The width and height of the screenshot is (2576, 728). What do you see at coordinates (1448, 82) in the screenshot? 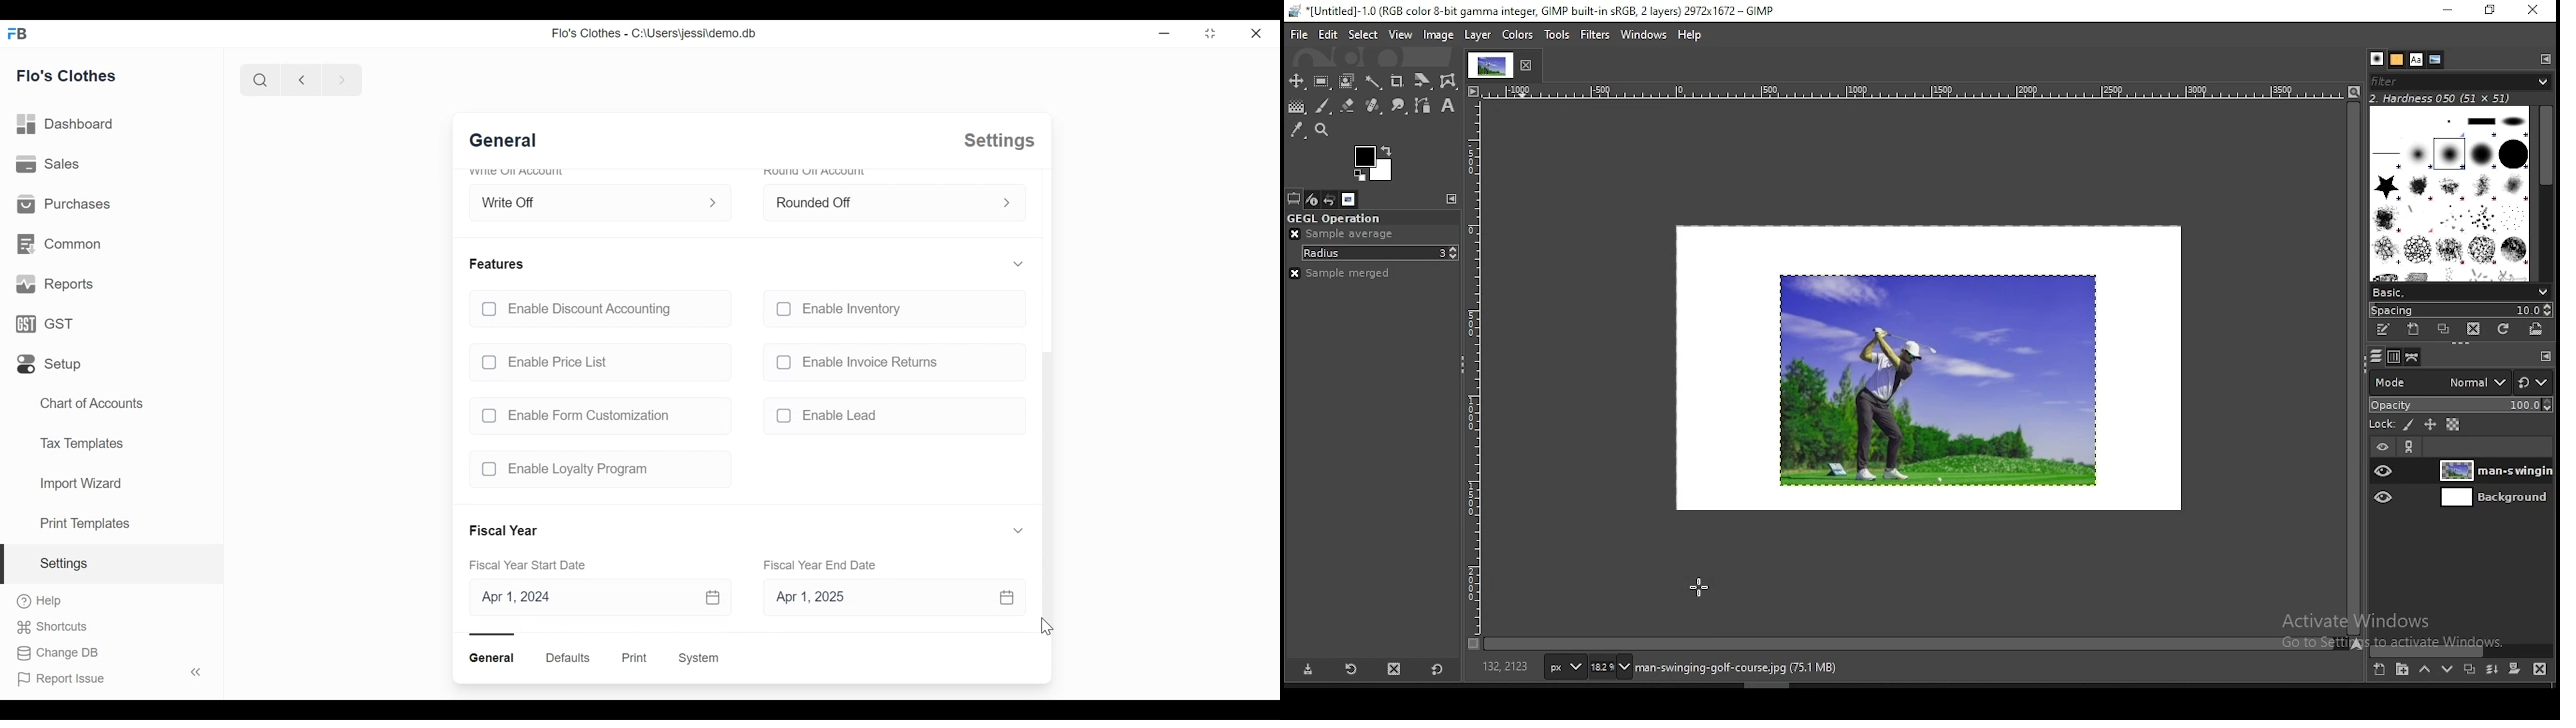
I see `wrap transform` at bounding box center [1448, 82].